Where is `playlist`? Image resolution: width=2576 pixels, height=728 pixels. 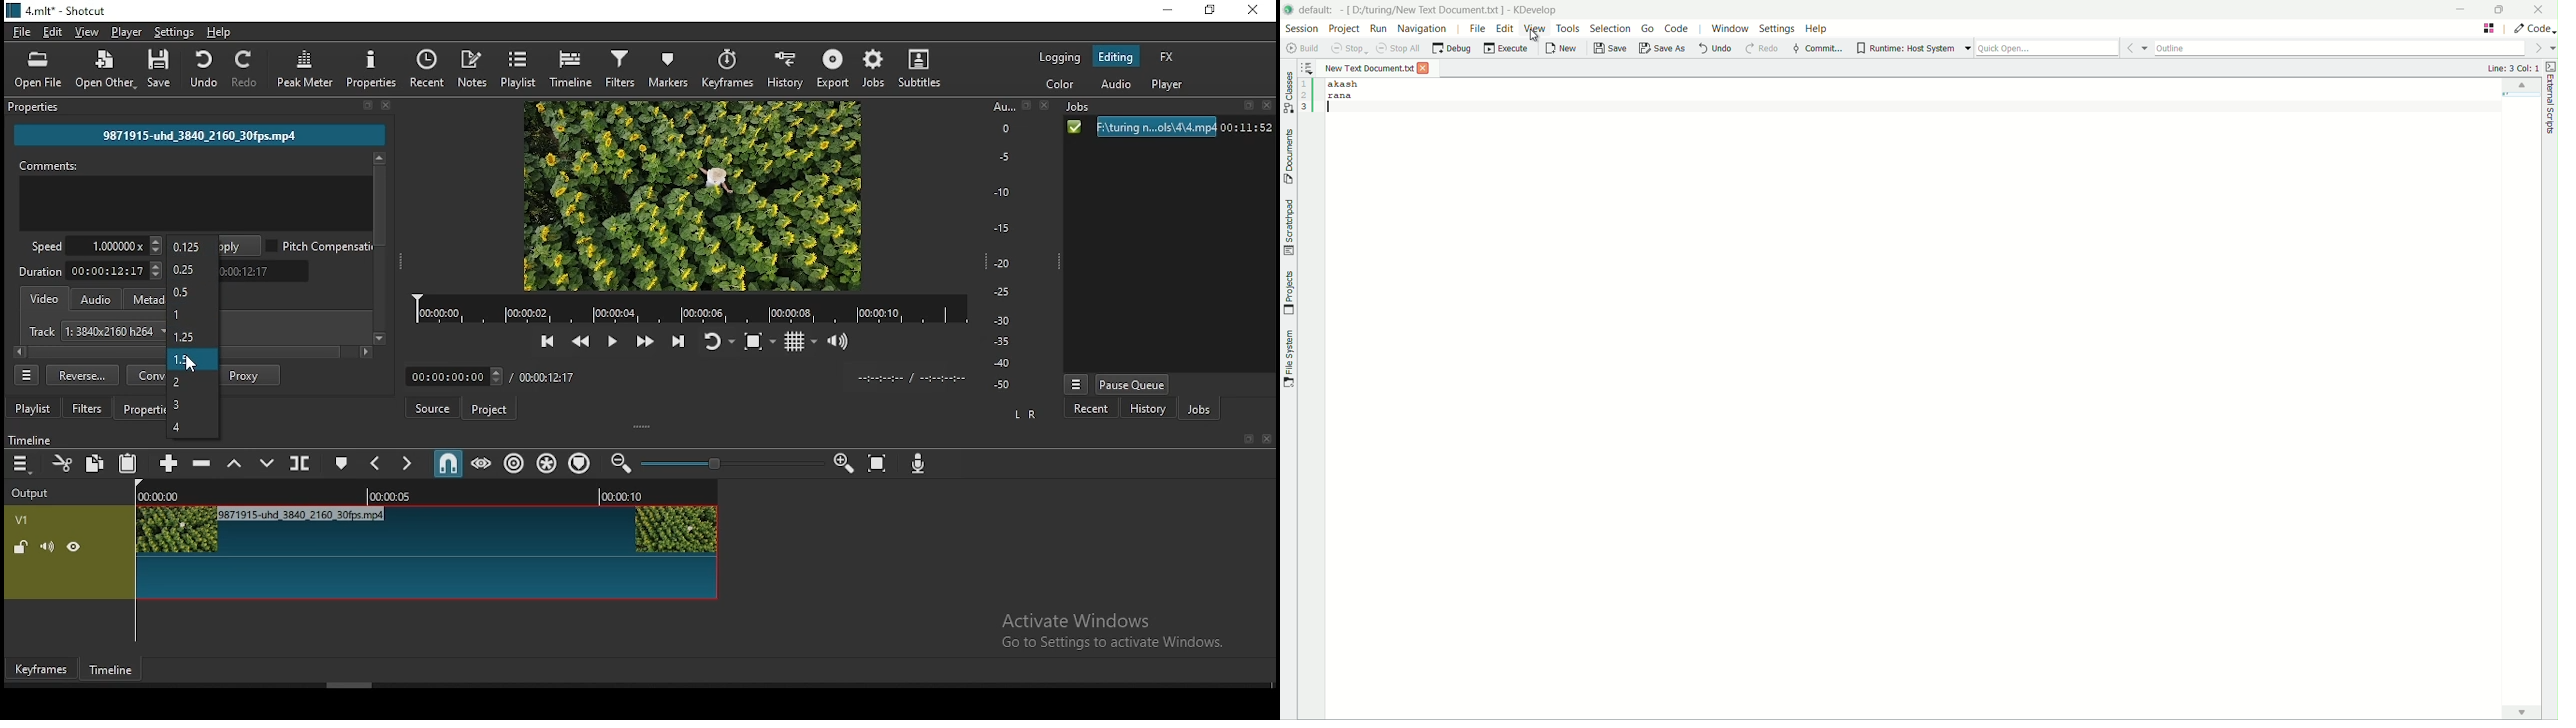
playlist is located at coordinates (33, 407).